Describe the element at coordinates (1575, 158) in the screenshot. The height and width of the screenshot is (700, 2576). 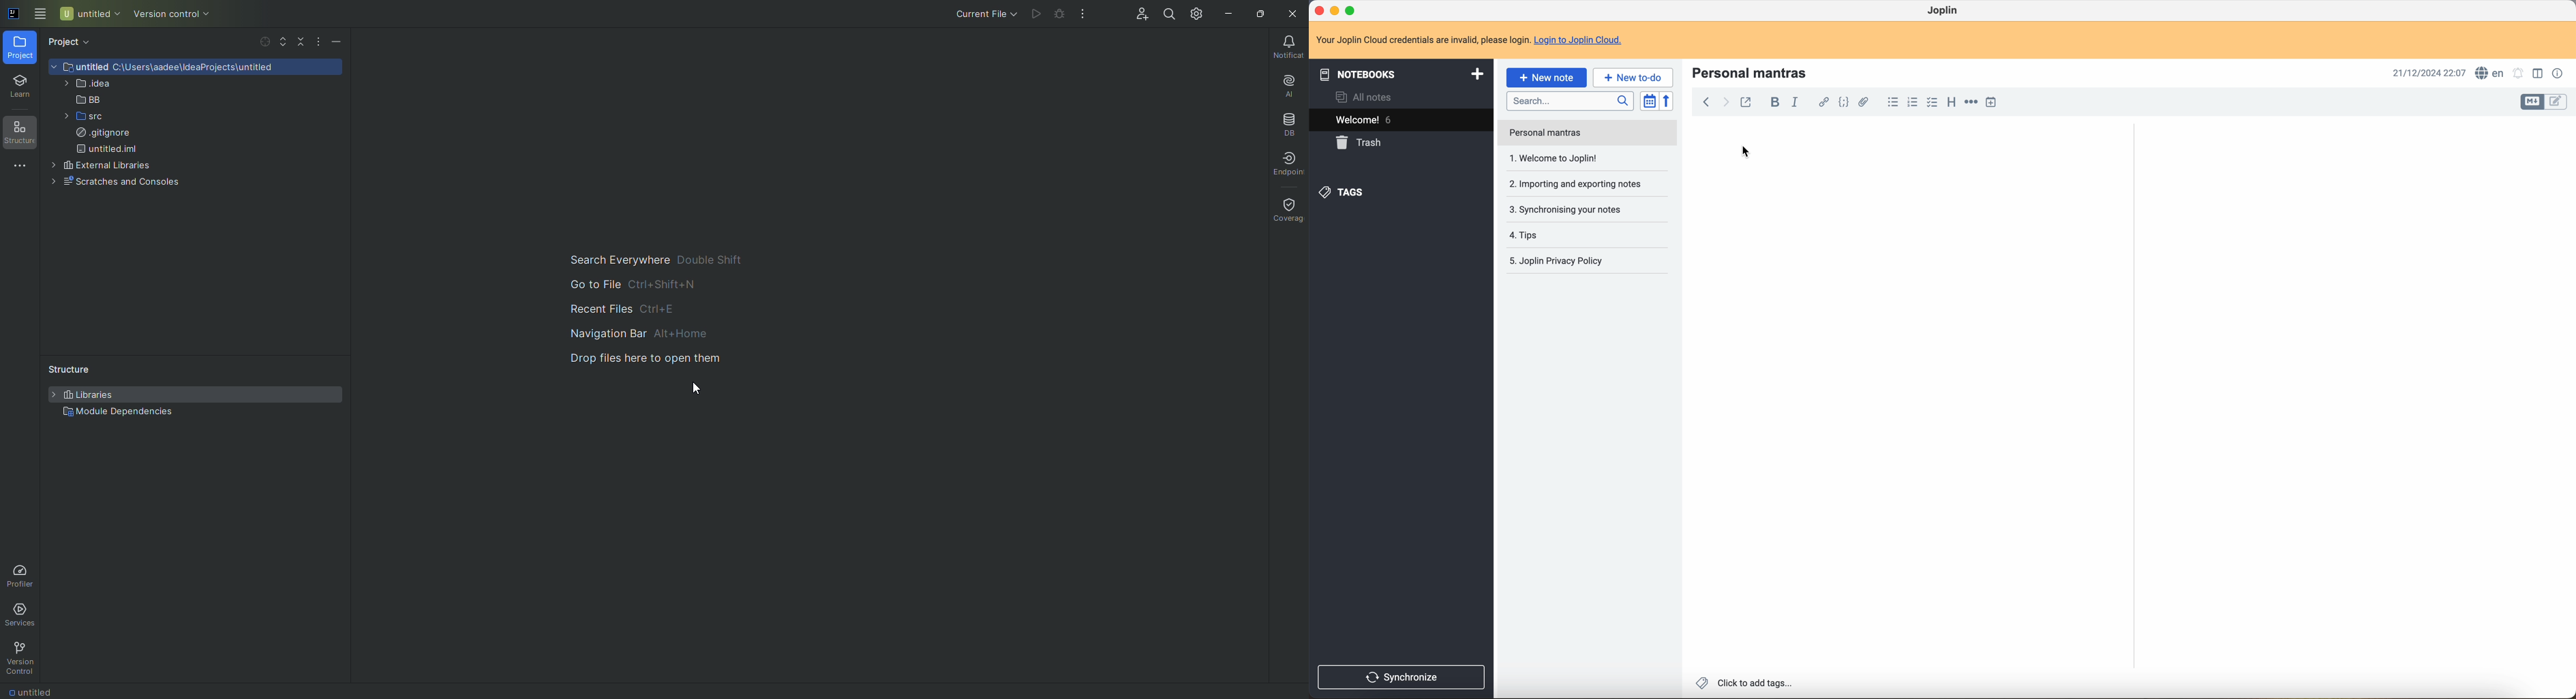
I see `importing and exporting notes` at that location.